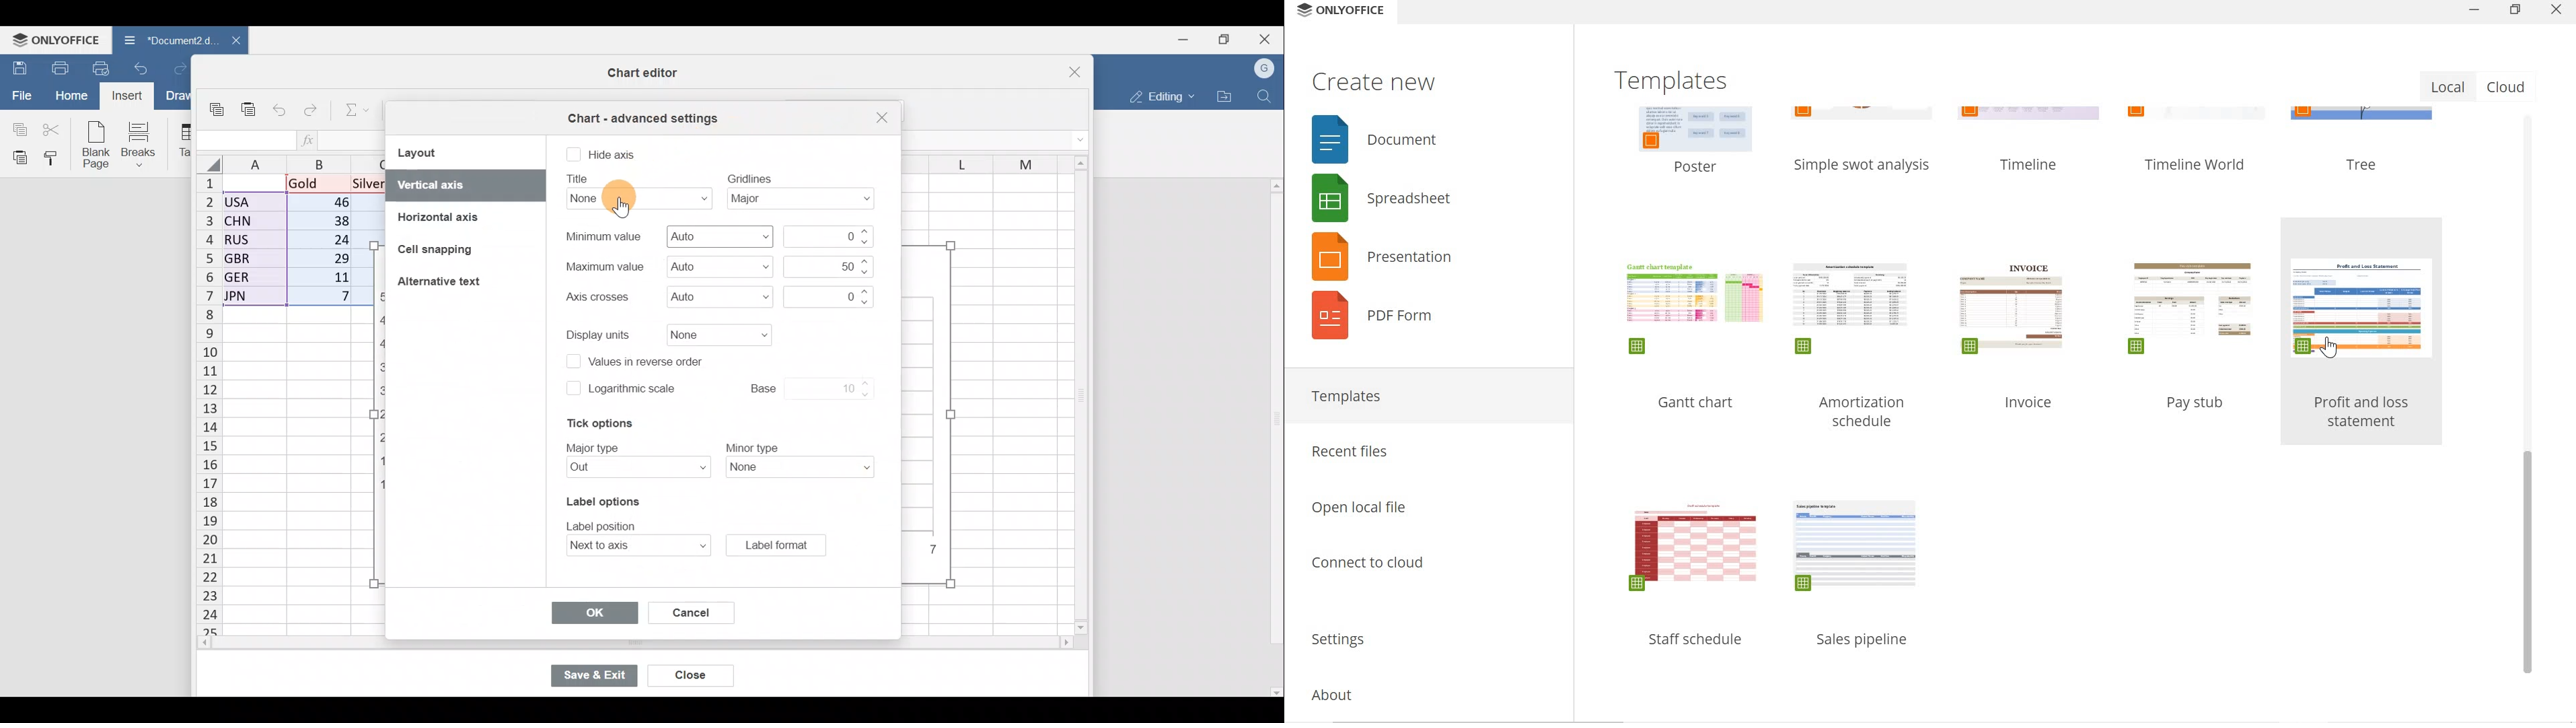 Image resolution: width=2576 pixels, height=728 pixels. Describe the element at coordinates (1226, 96) in the screenshot. I see `Open file location` at that location.